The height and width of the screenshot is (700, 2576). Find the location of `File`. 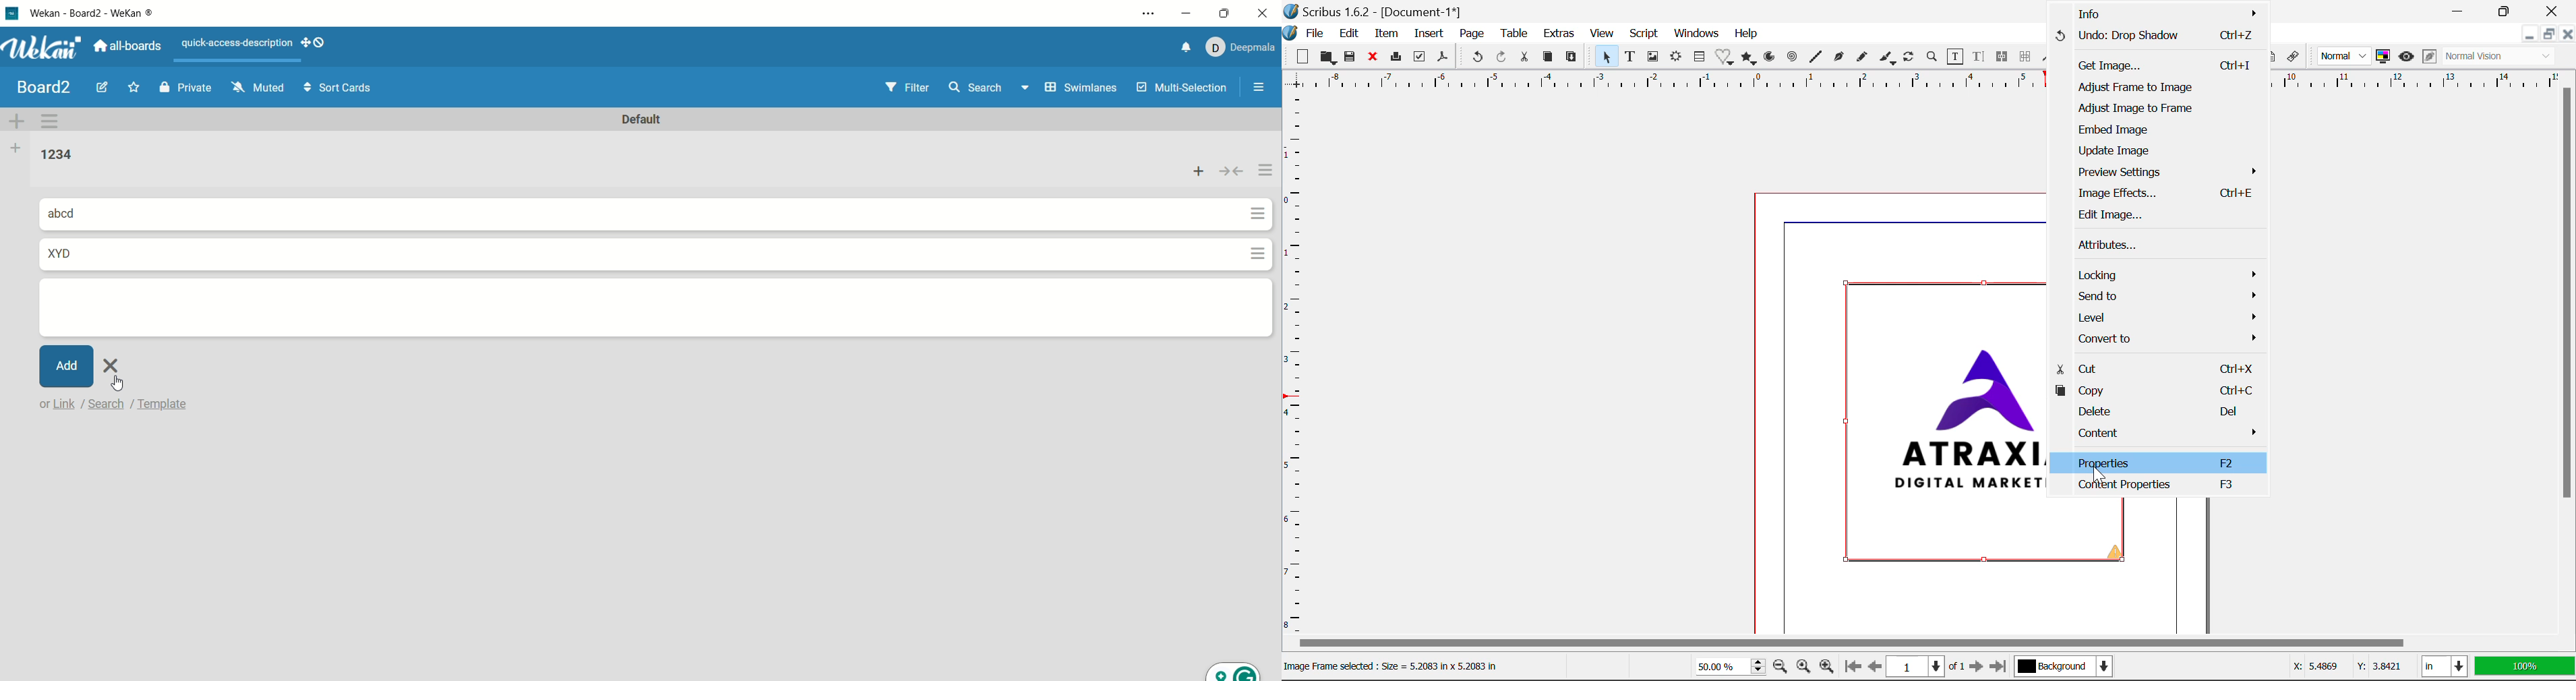

File is located at coordinates (1315, 34).